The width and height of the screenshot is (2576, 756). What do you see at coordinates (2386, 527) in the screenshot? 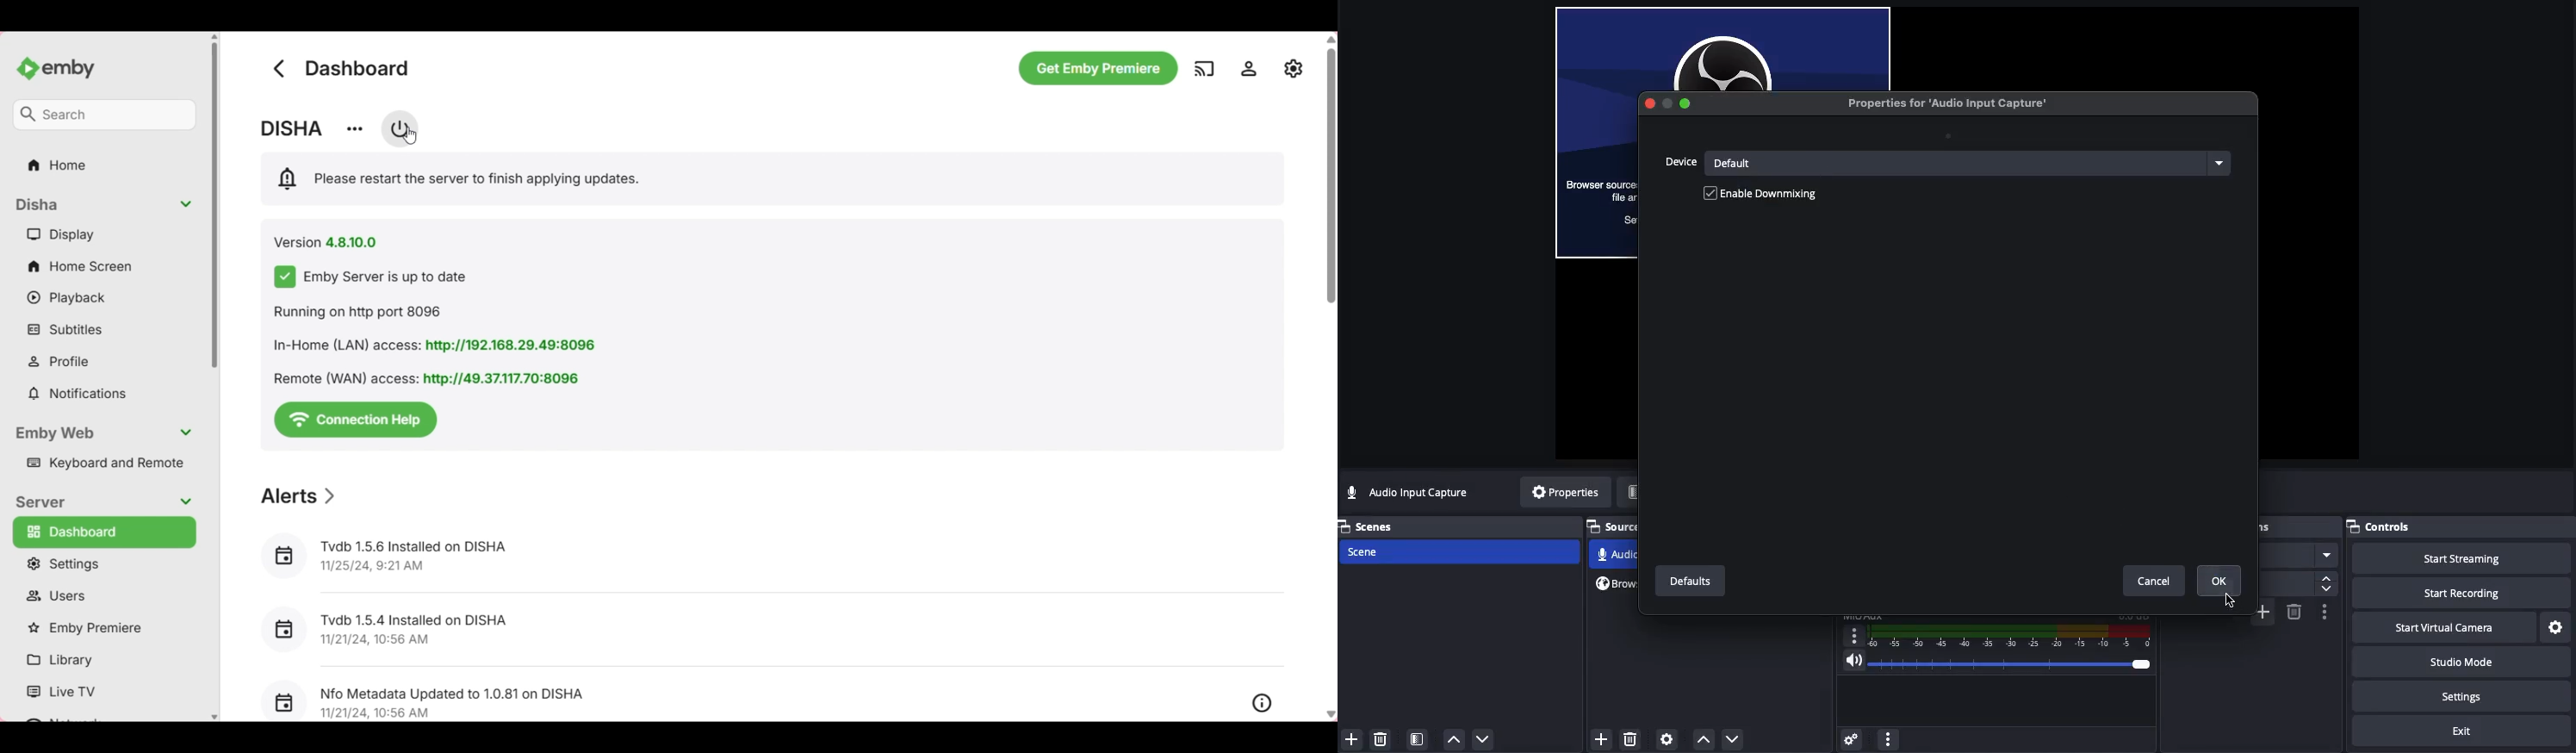
I see `Controls` at bounding box center [2386, 527].